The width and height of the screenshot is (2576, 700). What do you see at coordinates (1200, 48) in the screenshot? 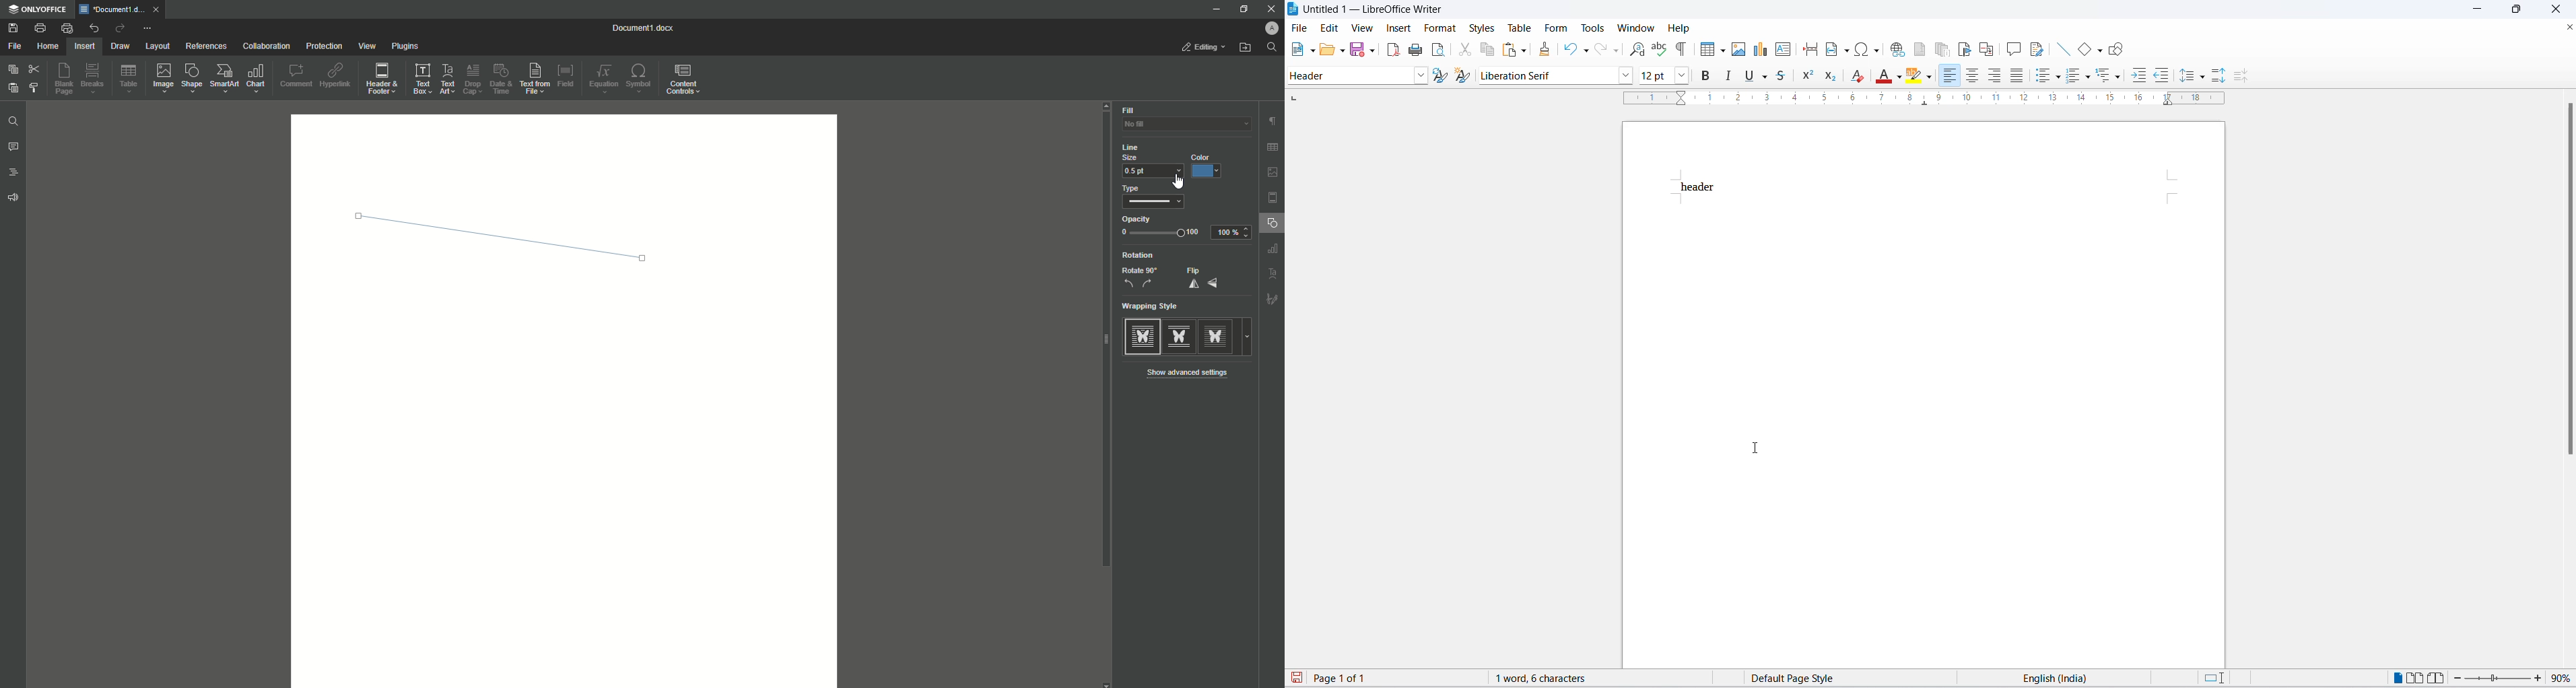
I see `Editing` at bounding box center [1200, 48].